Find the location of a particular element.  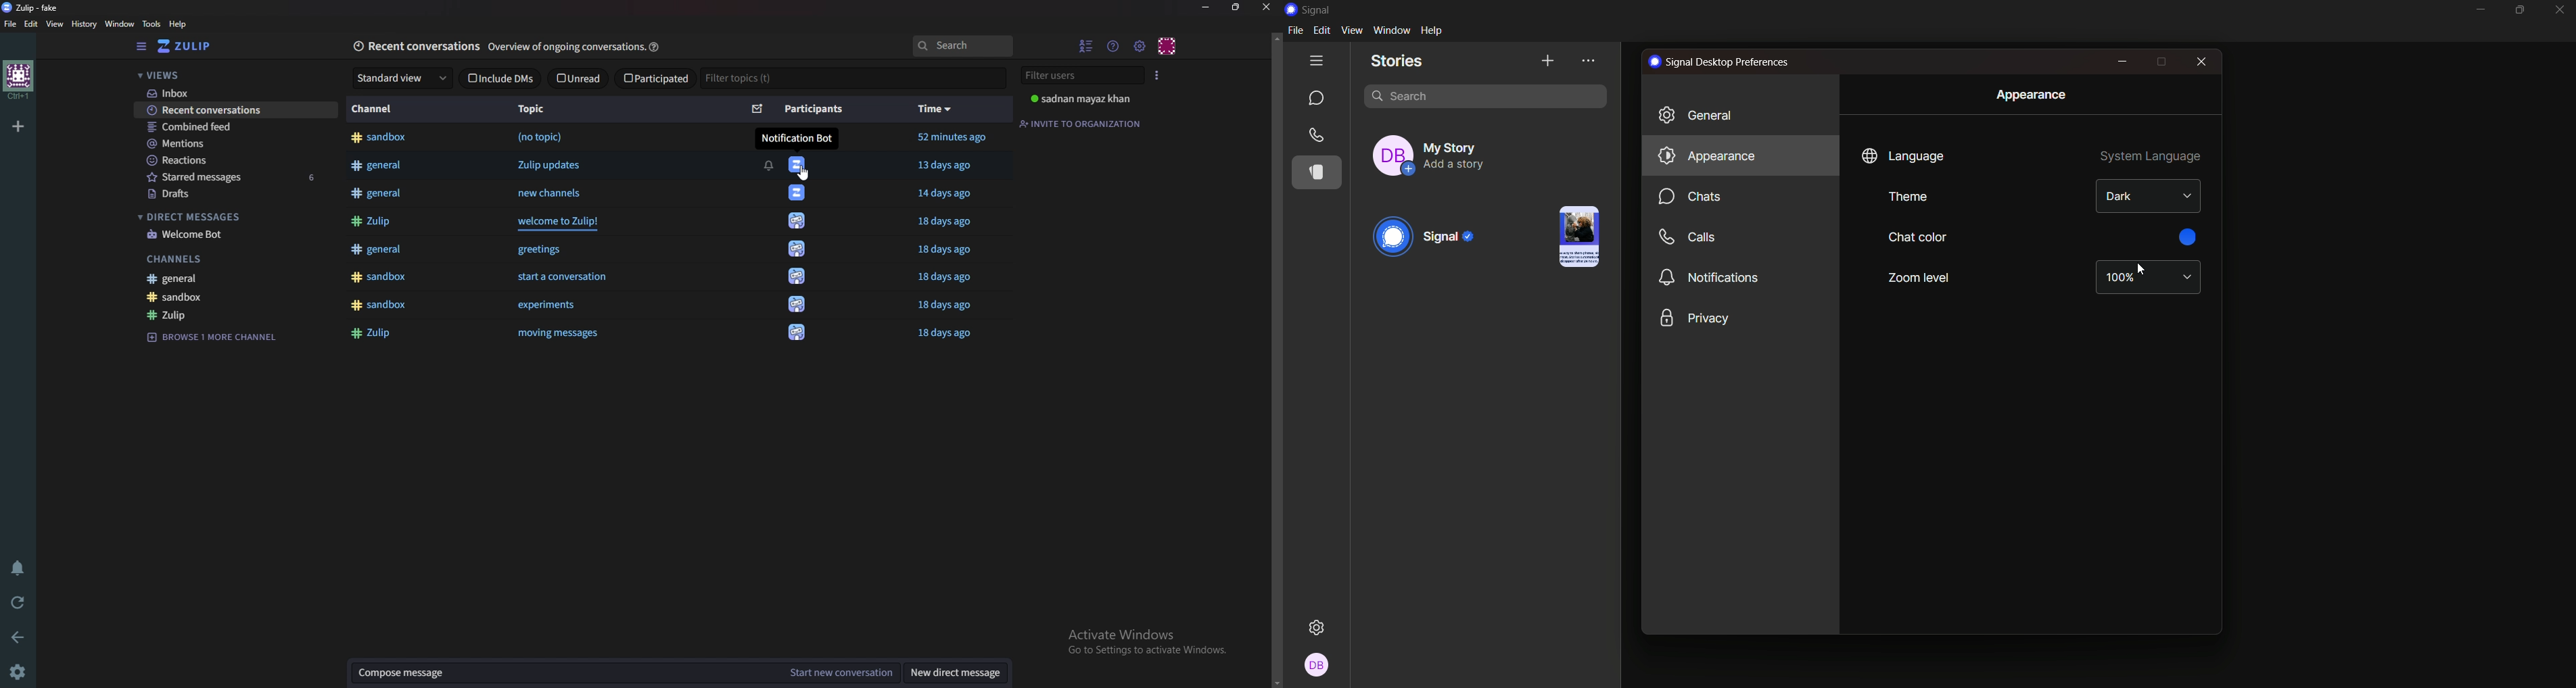

Home view is located at coordinates (197, 45).